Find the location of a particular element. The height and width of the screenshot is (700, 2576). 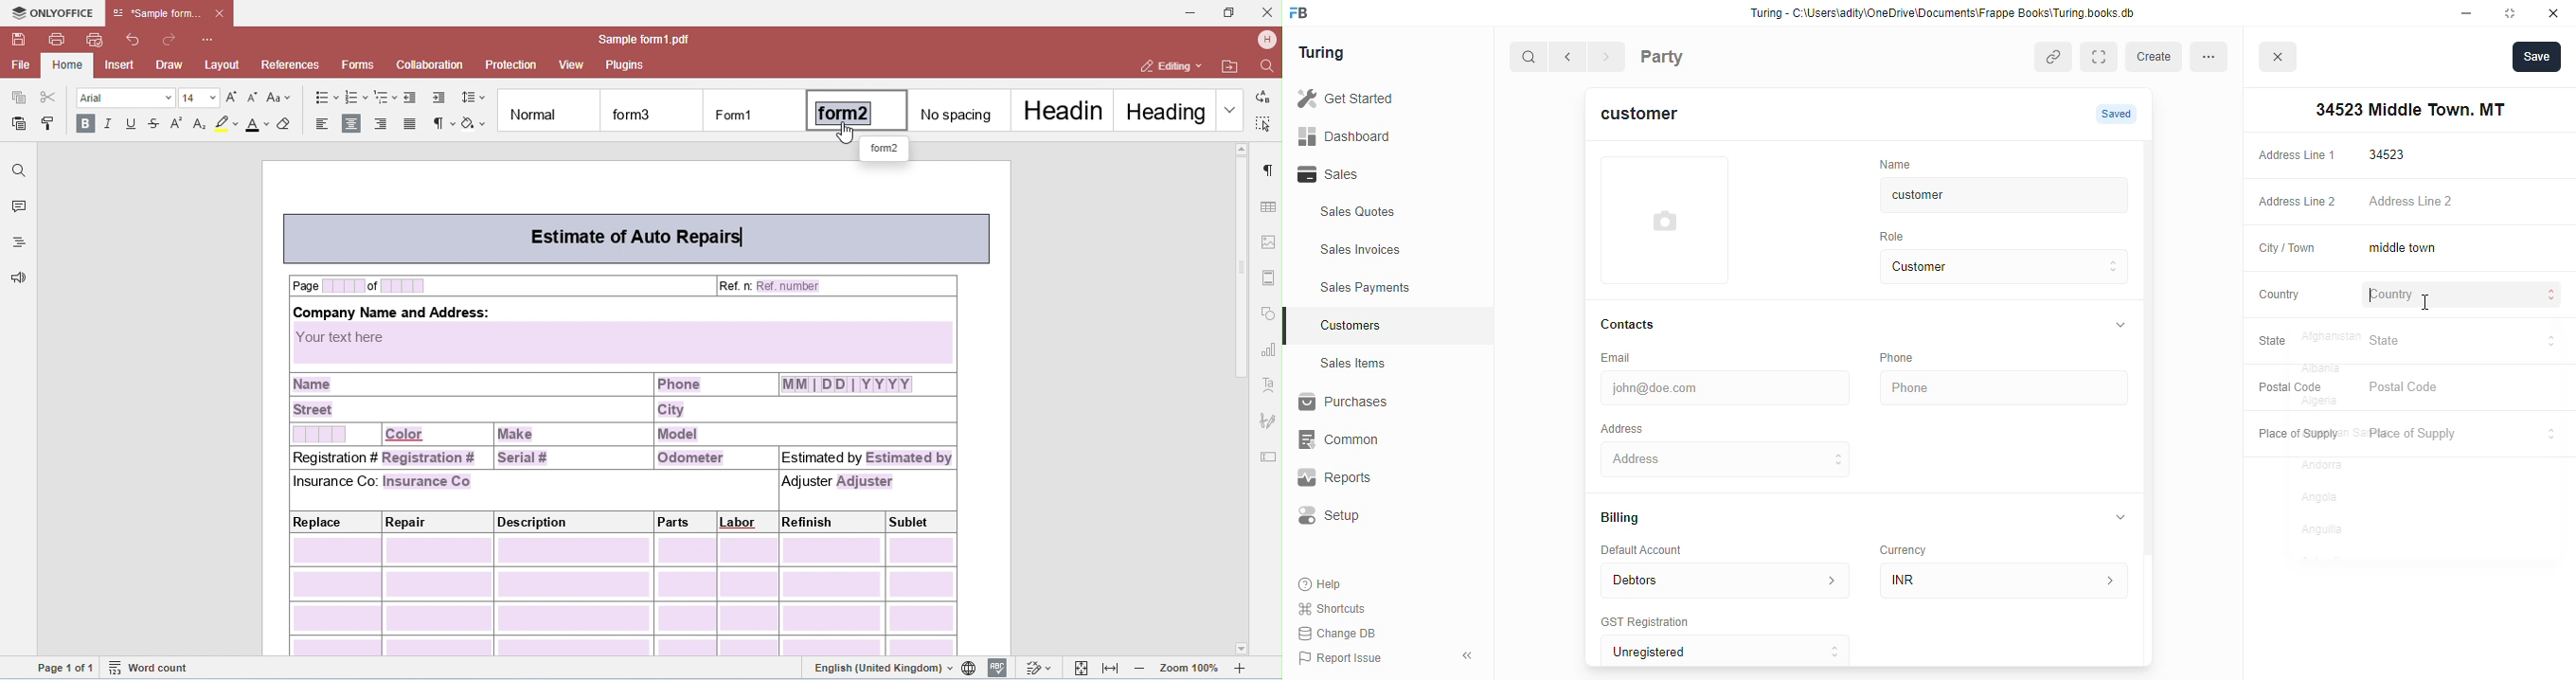

Phone is located at coordinates (2007, 388).